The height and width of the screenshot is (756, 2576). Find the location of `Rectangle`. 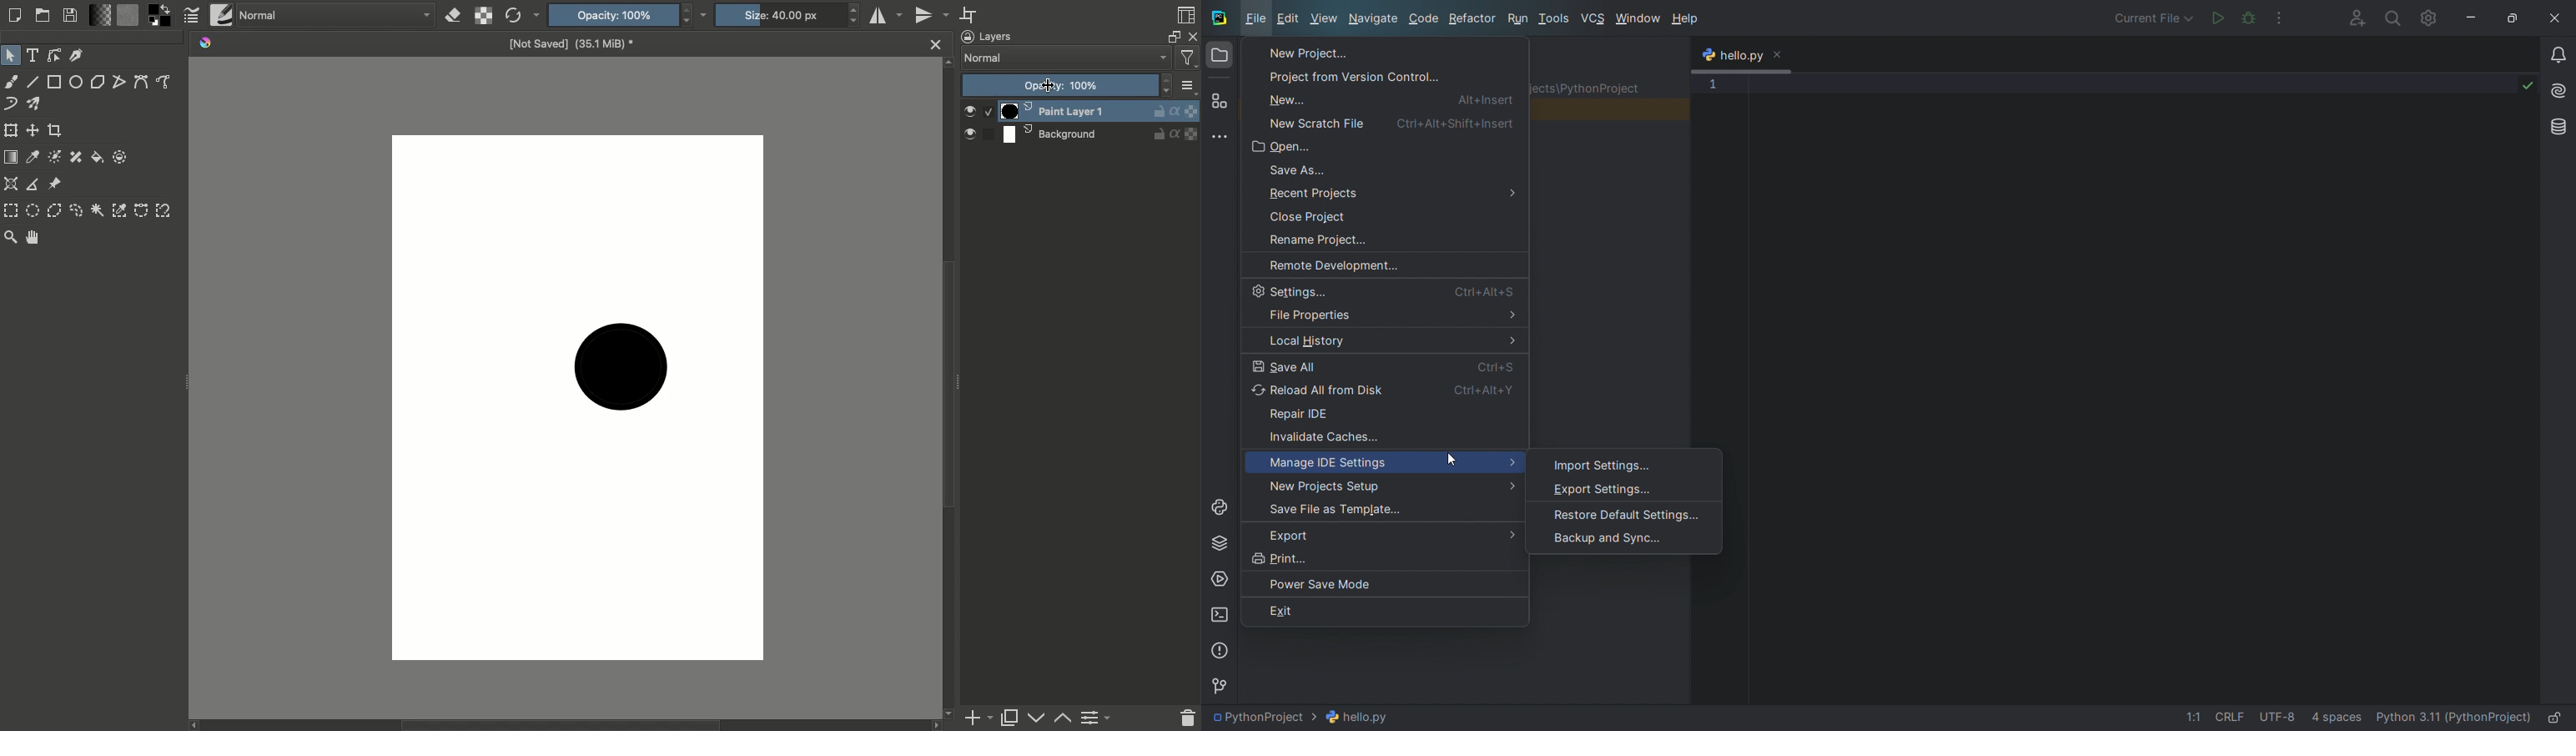

Rectangle is located at coordinates (54, 82).